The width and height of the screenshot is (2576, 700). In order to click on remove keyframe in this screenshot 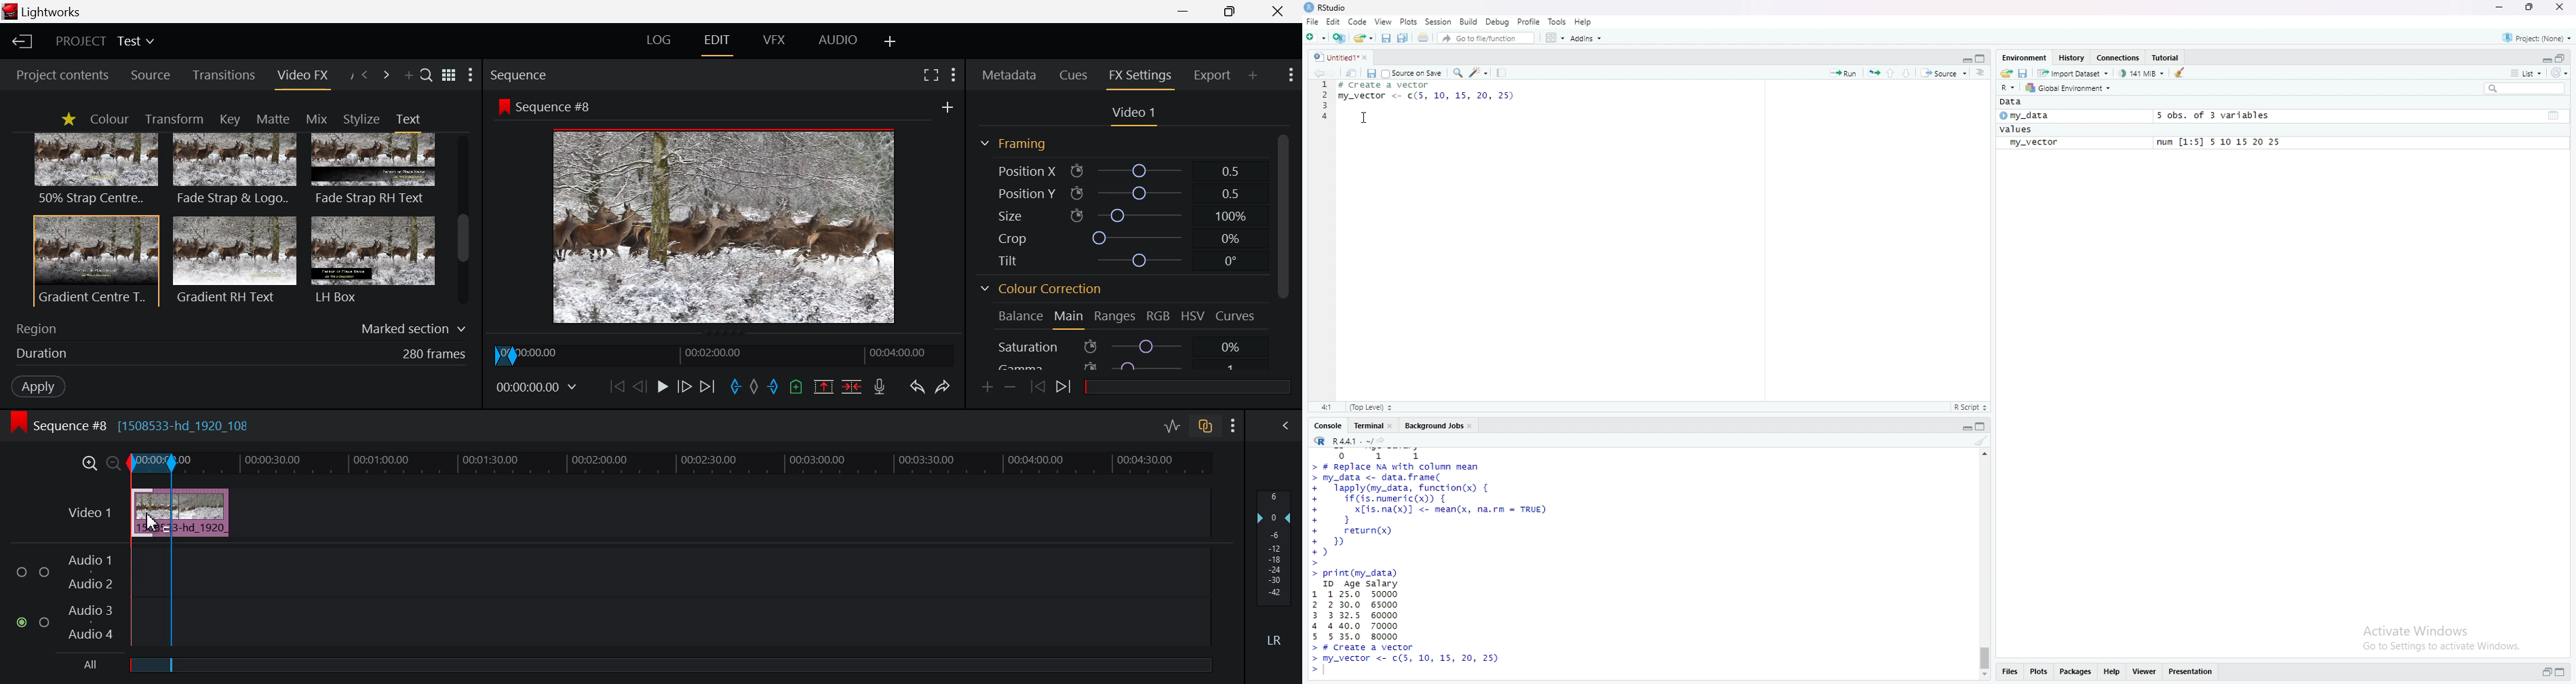, I will do `click(1011, 387)`.